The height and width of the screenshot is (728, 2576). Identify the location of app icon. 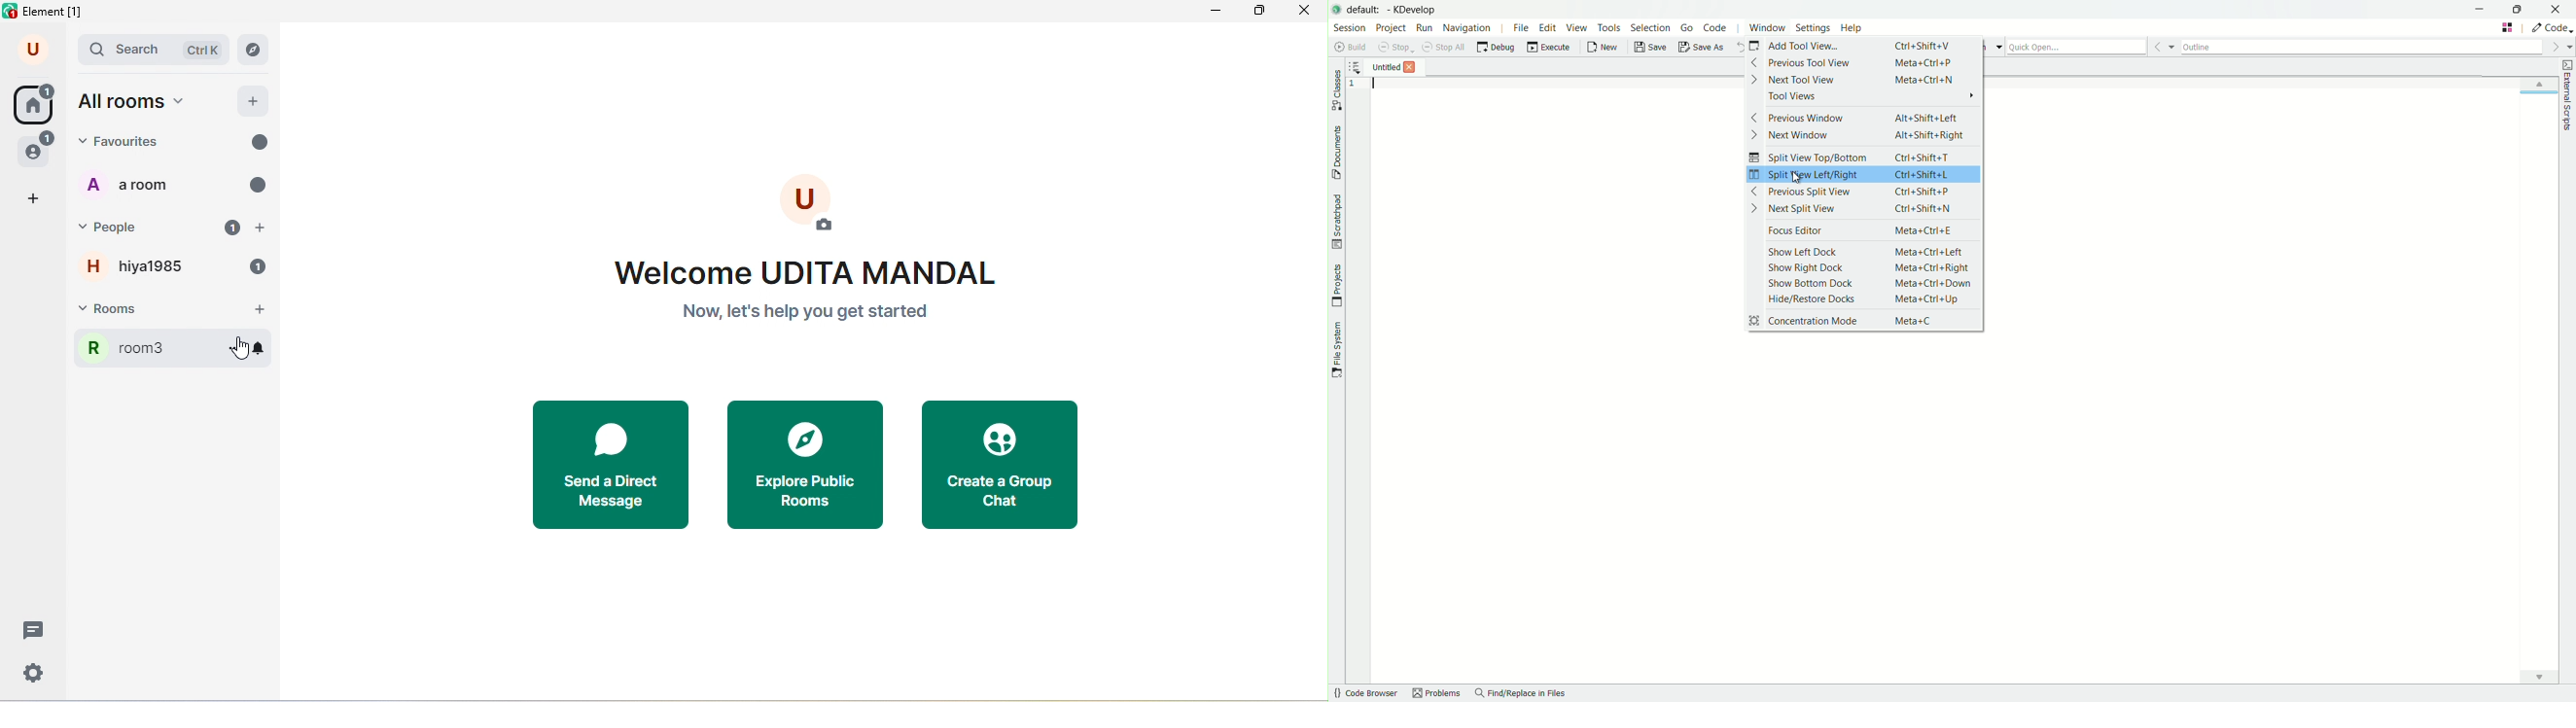
(1336, 9).